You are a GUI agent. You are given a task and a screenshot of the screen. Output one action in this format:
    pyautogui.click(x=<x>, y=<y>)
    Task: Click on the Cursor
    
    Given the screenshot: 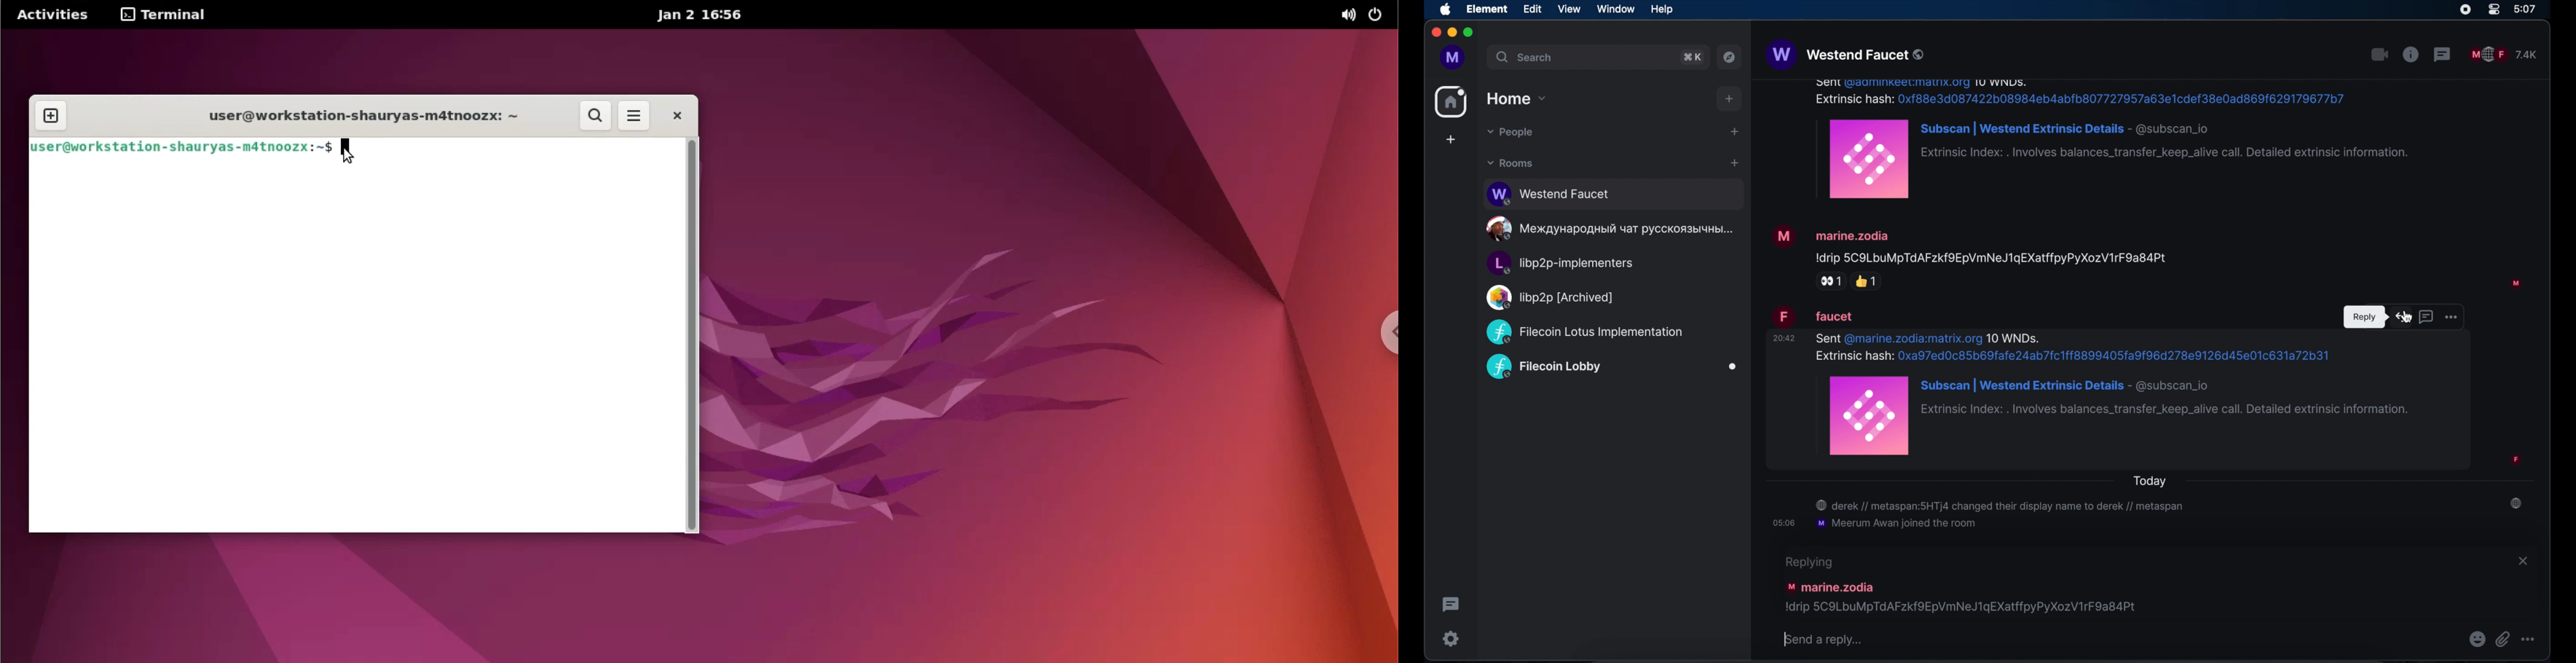 What is the action you would take?
    pyautogui.click(x=2406, y=316)
    